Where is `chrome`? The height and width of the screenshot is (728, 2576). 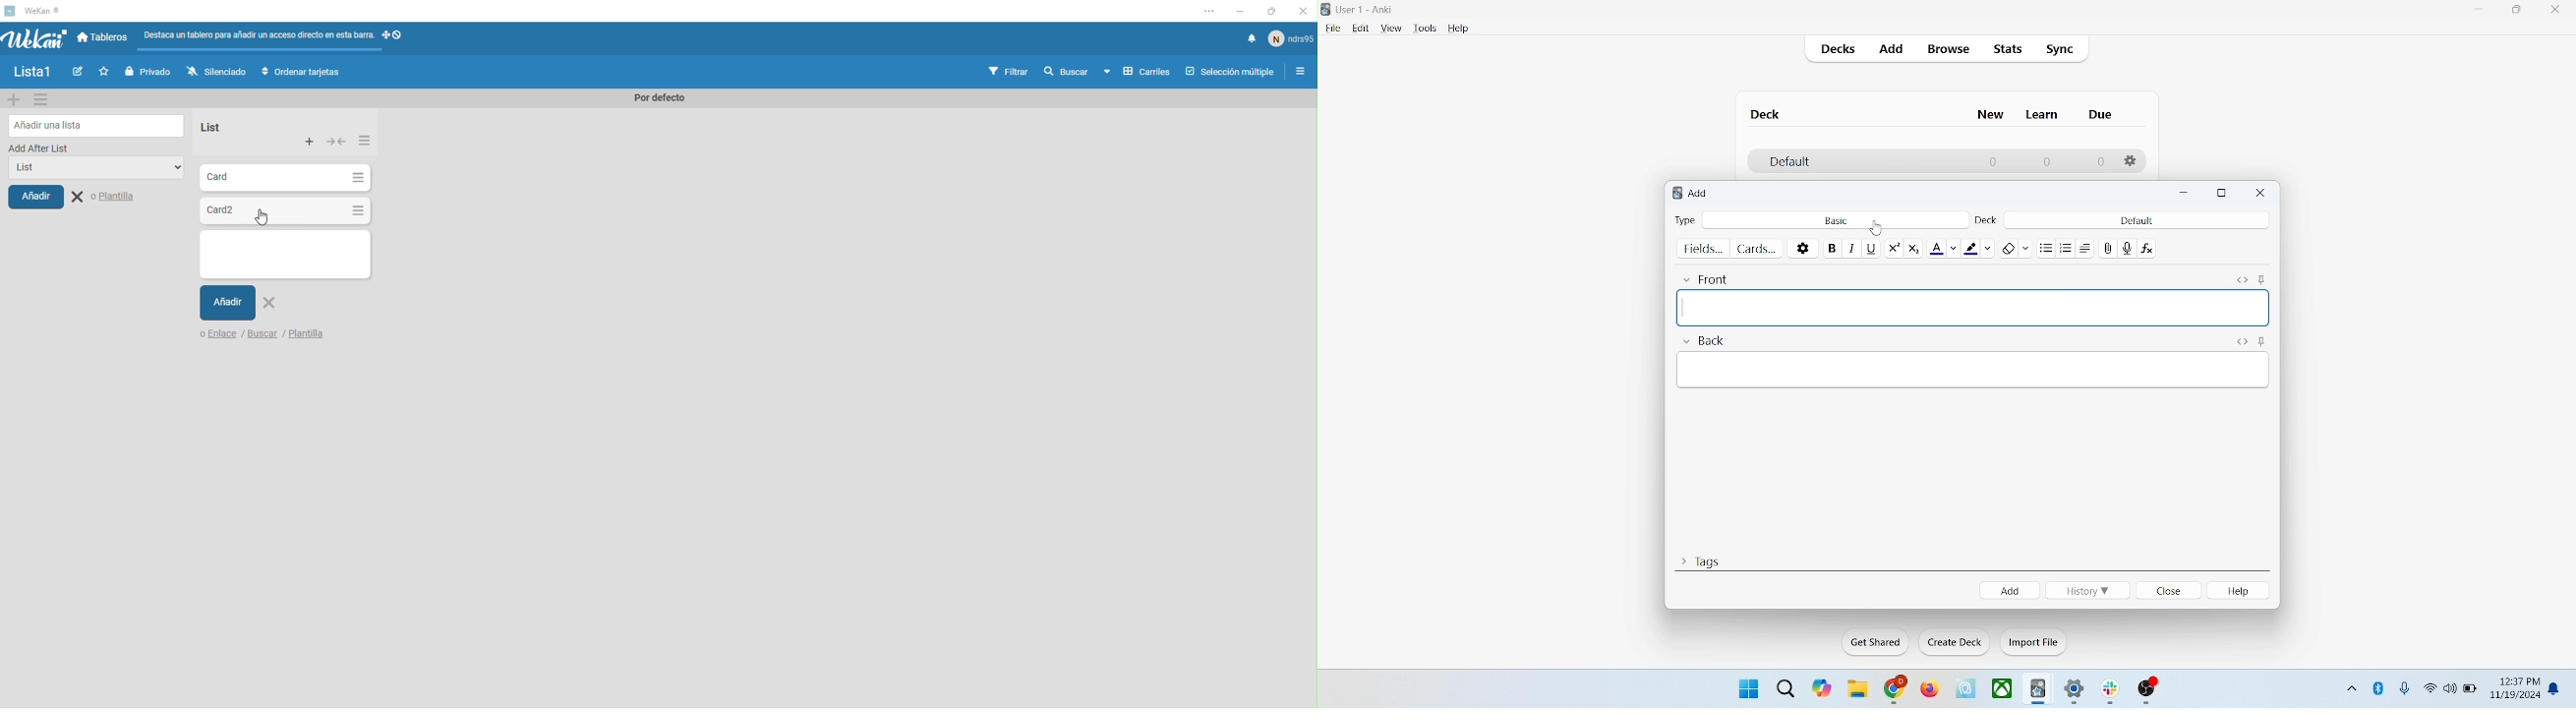 chrome is located at coordinates (1896, 689).